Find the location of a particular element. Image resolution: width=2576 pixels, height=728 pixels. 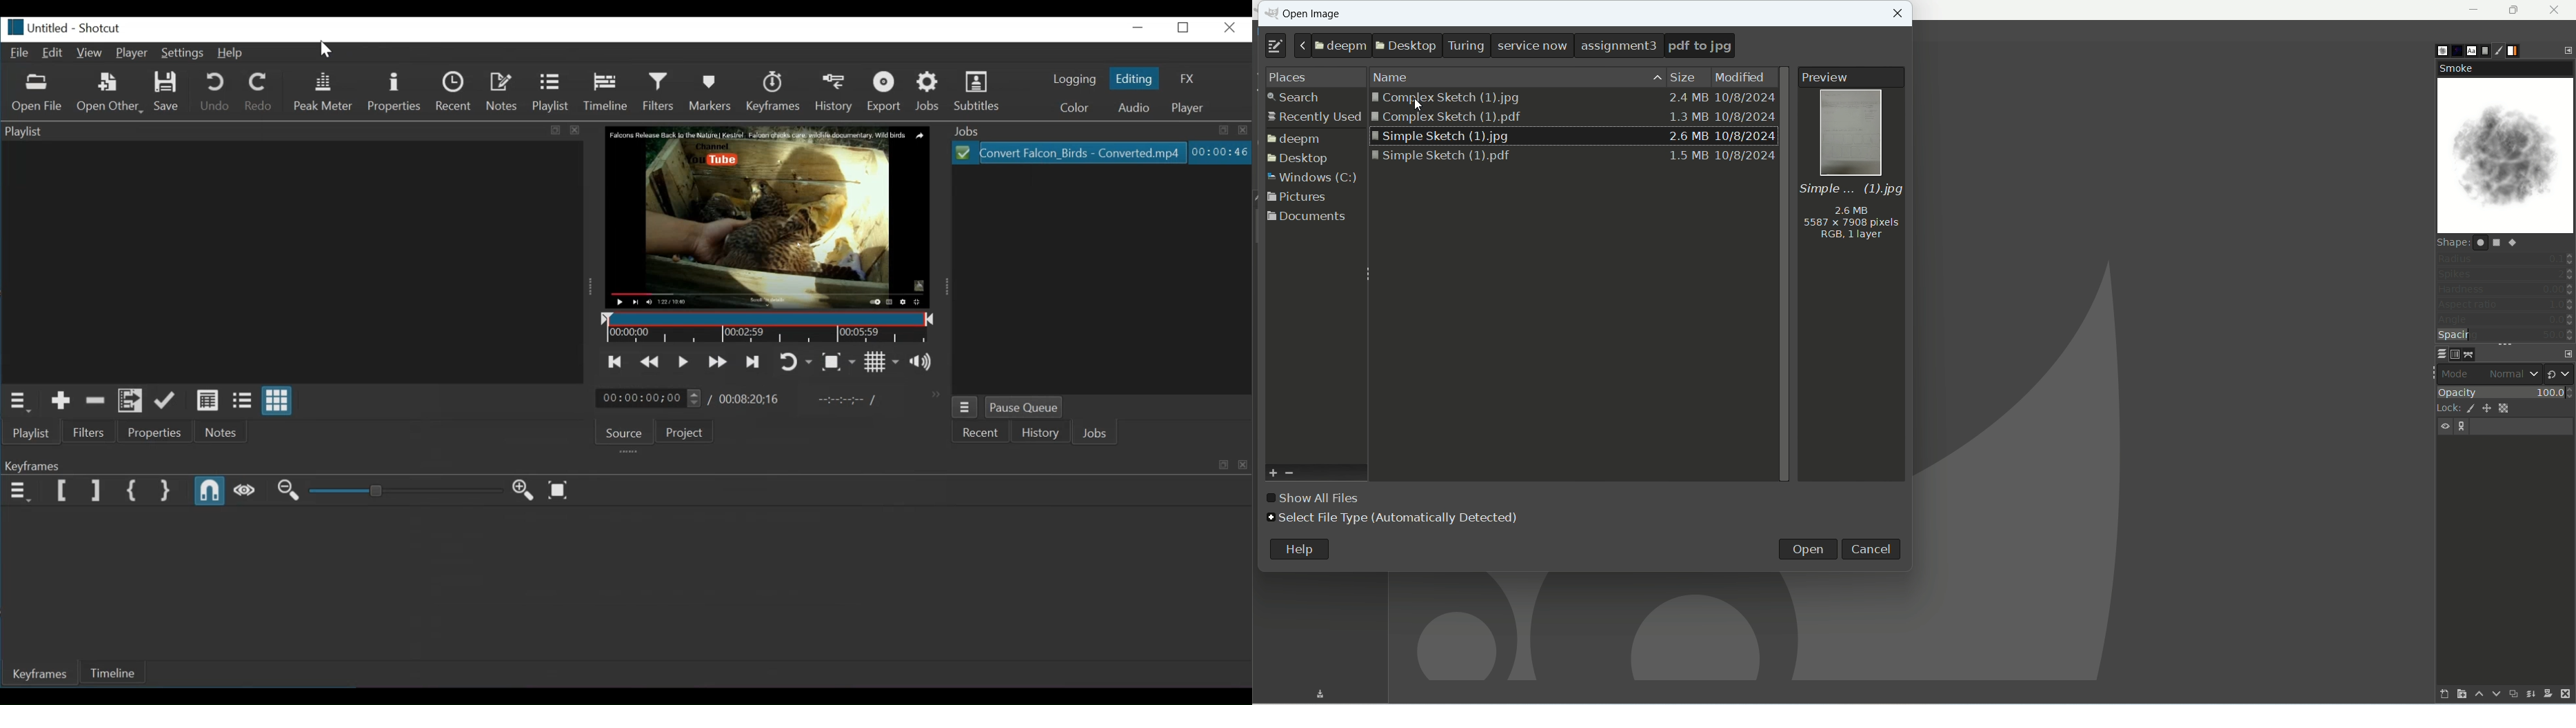

Source is located at coordinates (626, 434).